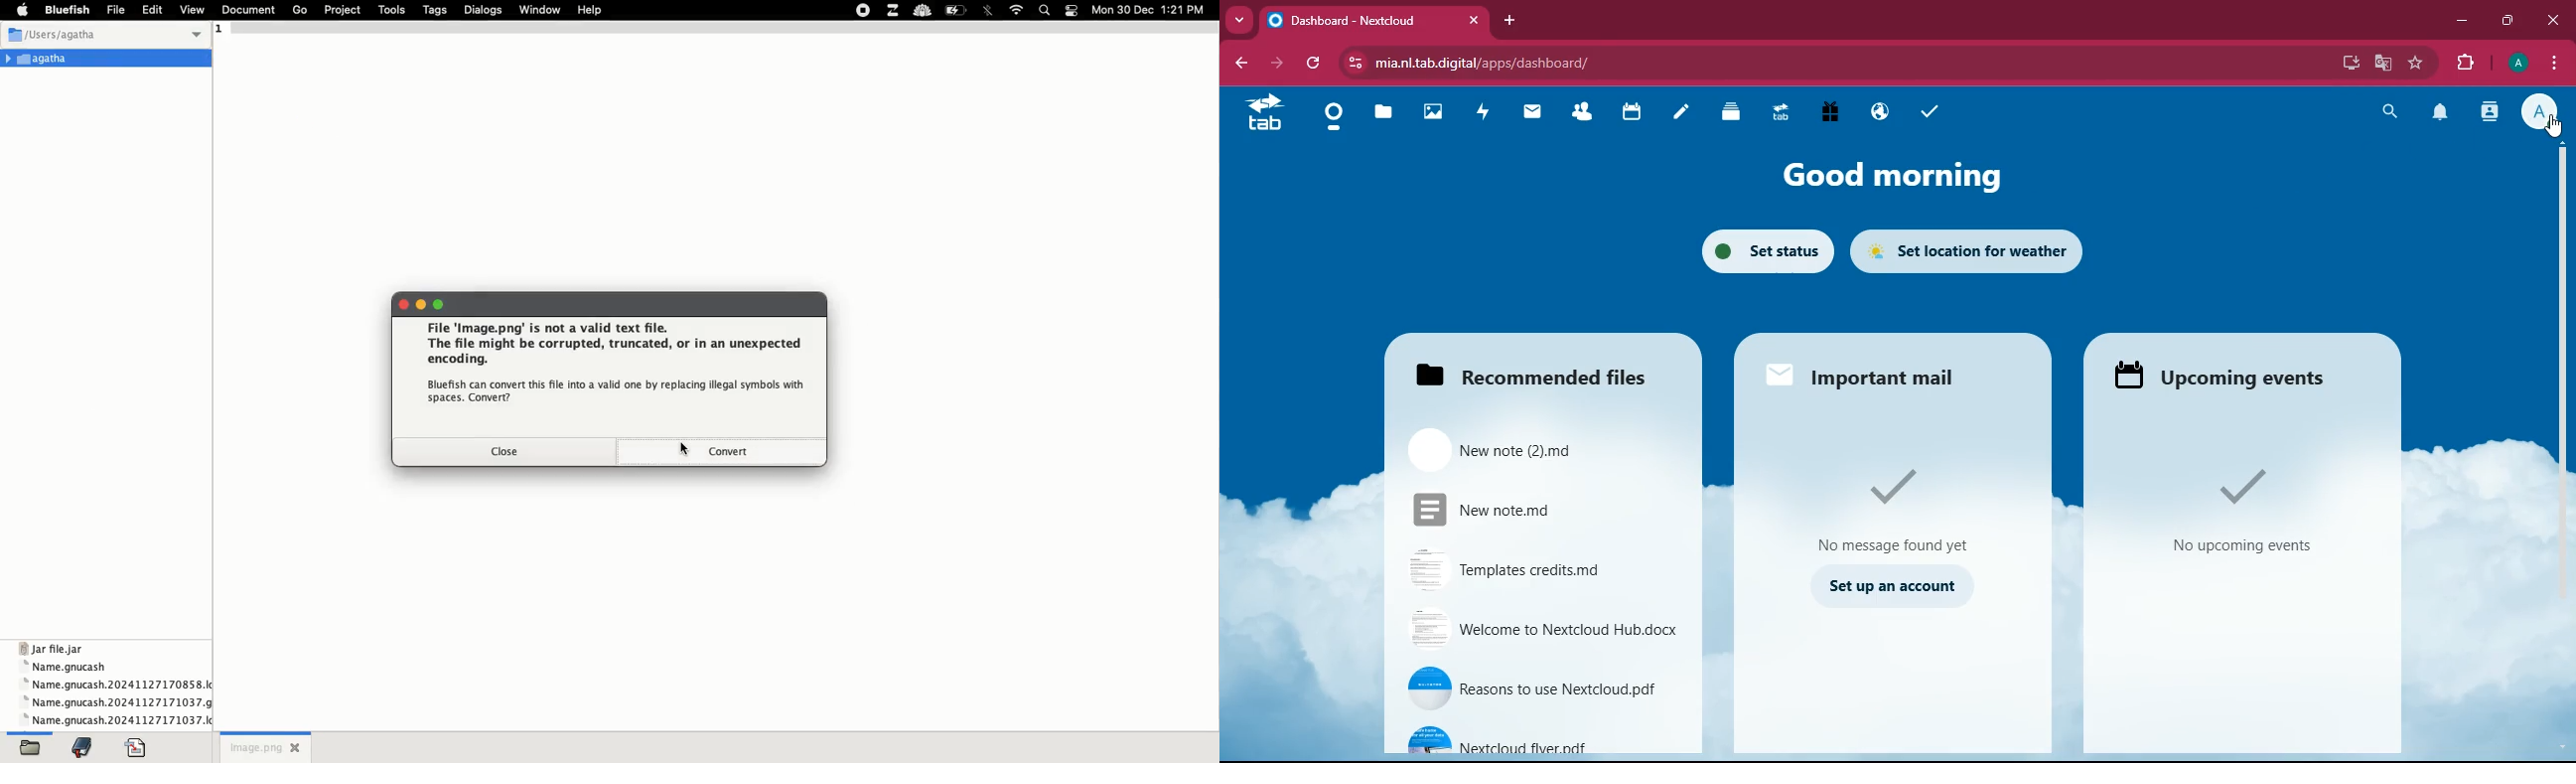 Image resolution: width=2576 pixels, height=784 pixels. Describe the element at coordinates (2464, 65) in the screenshot. I see `extensions` at that location.